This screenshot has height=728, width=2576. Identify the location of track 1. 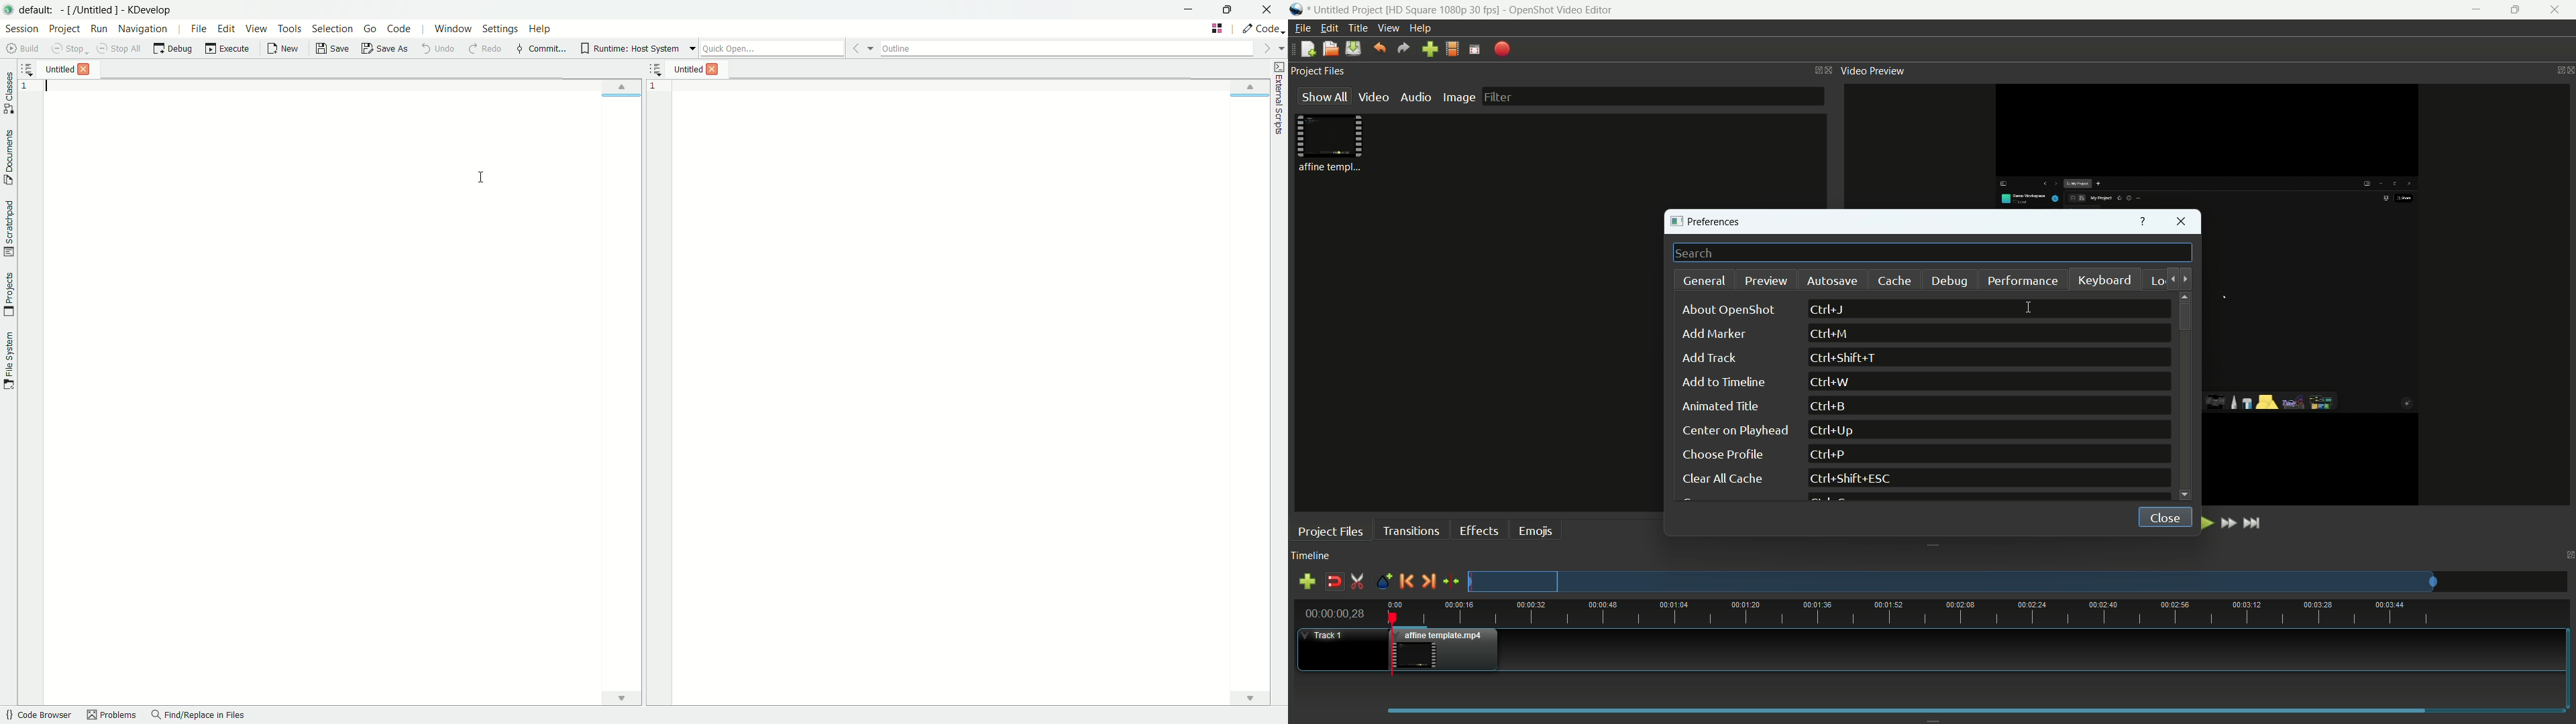
(1326, 636).